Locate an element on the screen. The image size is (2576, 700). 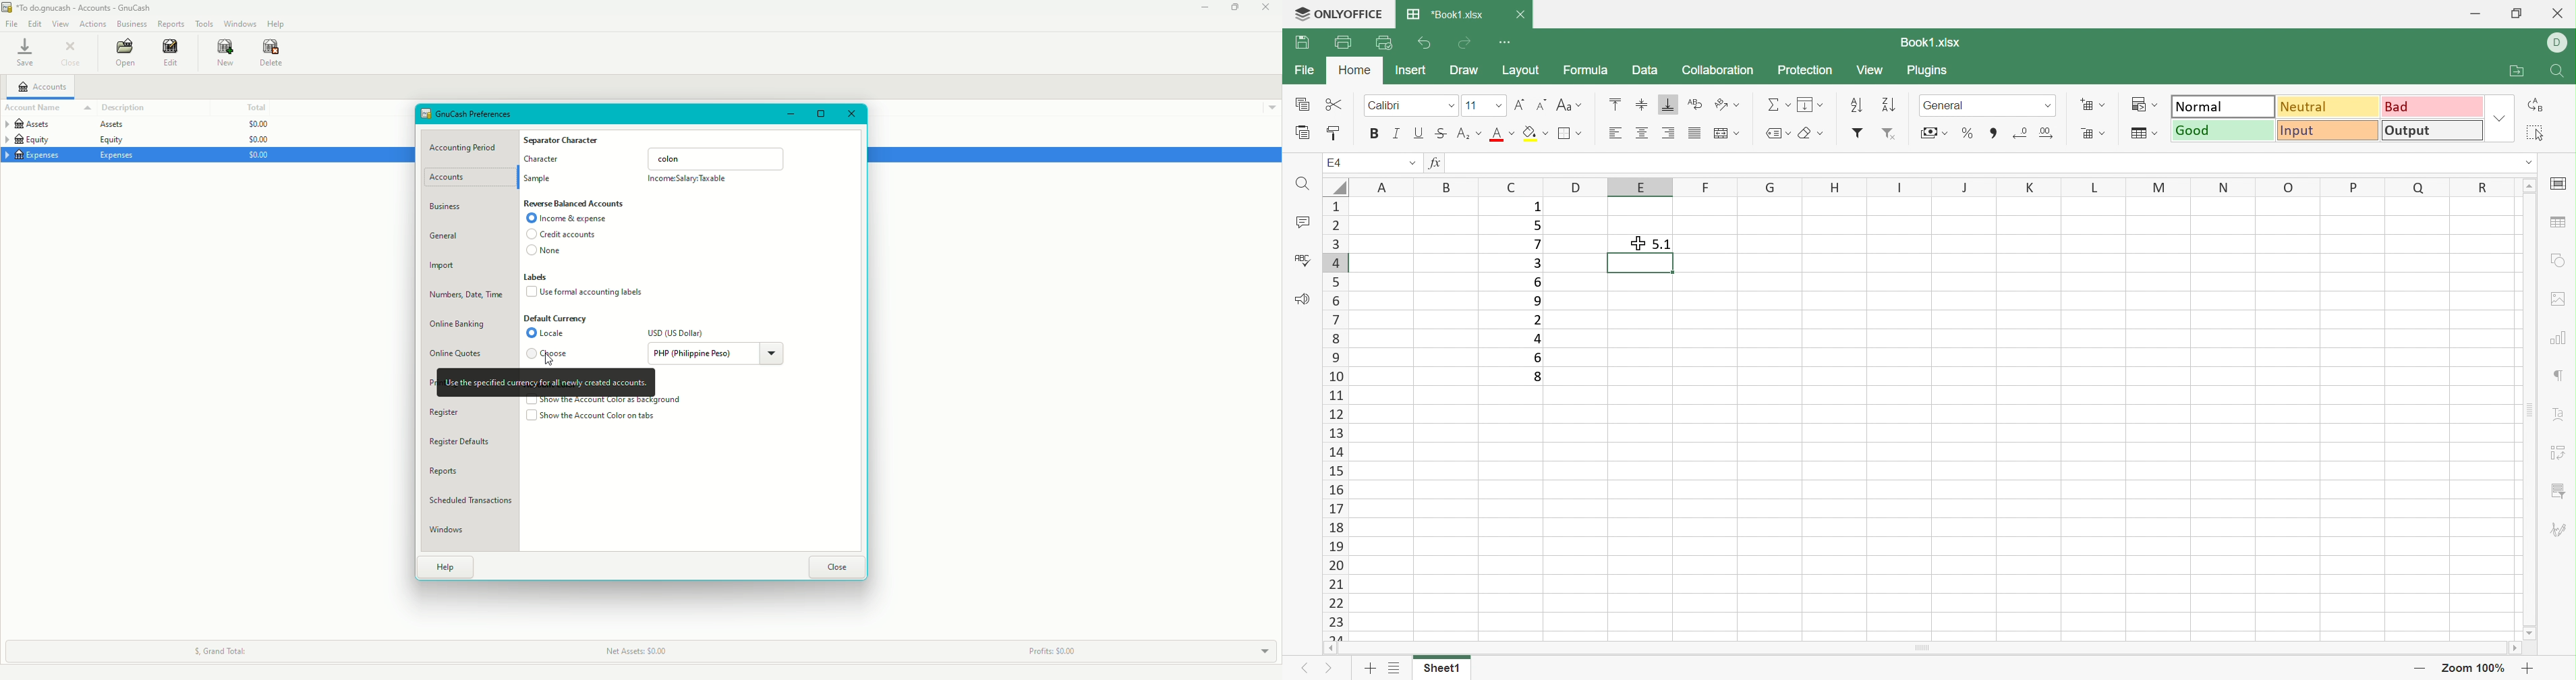
Align Middle is located at coordinates (1642, 105).